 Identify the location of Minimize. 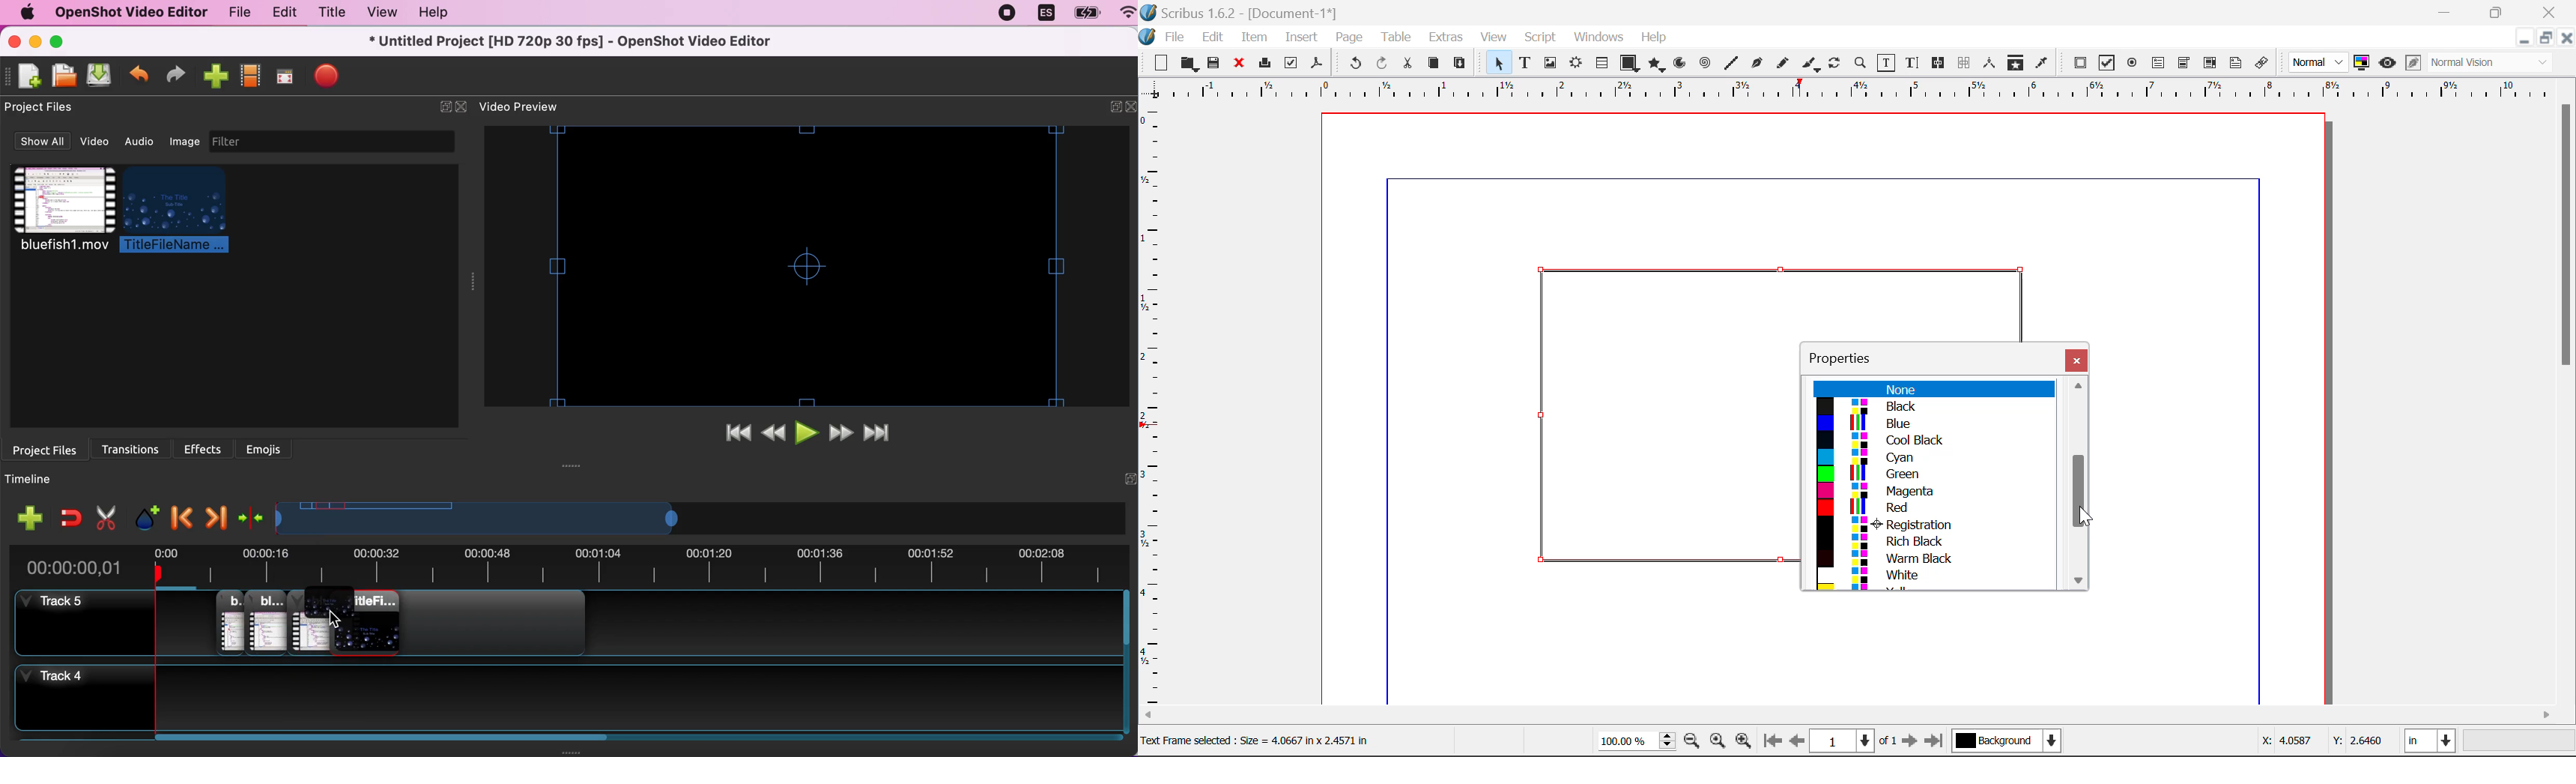
(2499, 11).